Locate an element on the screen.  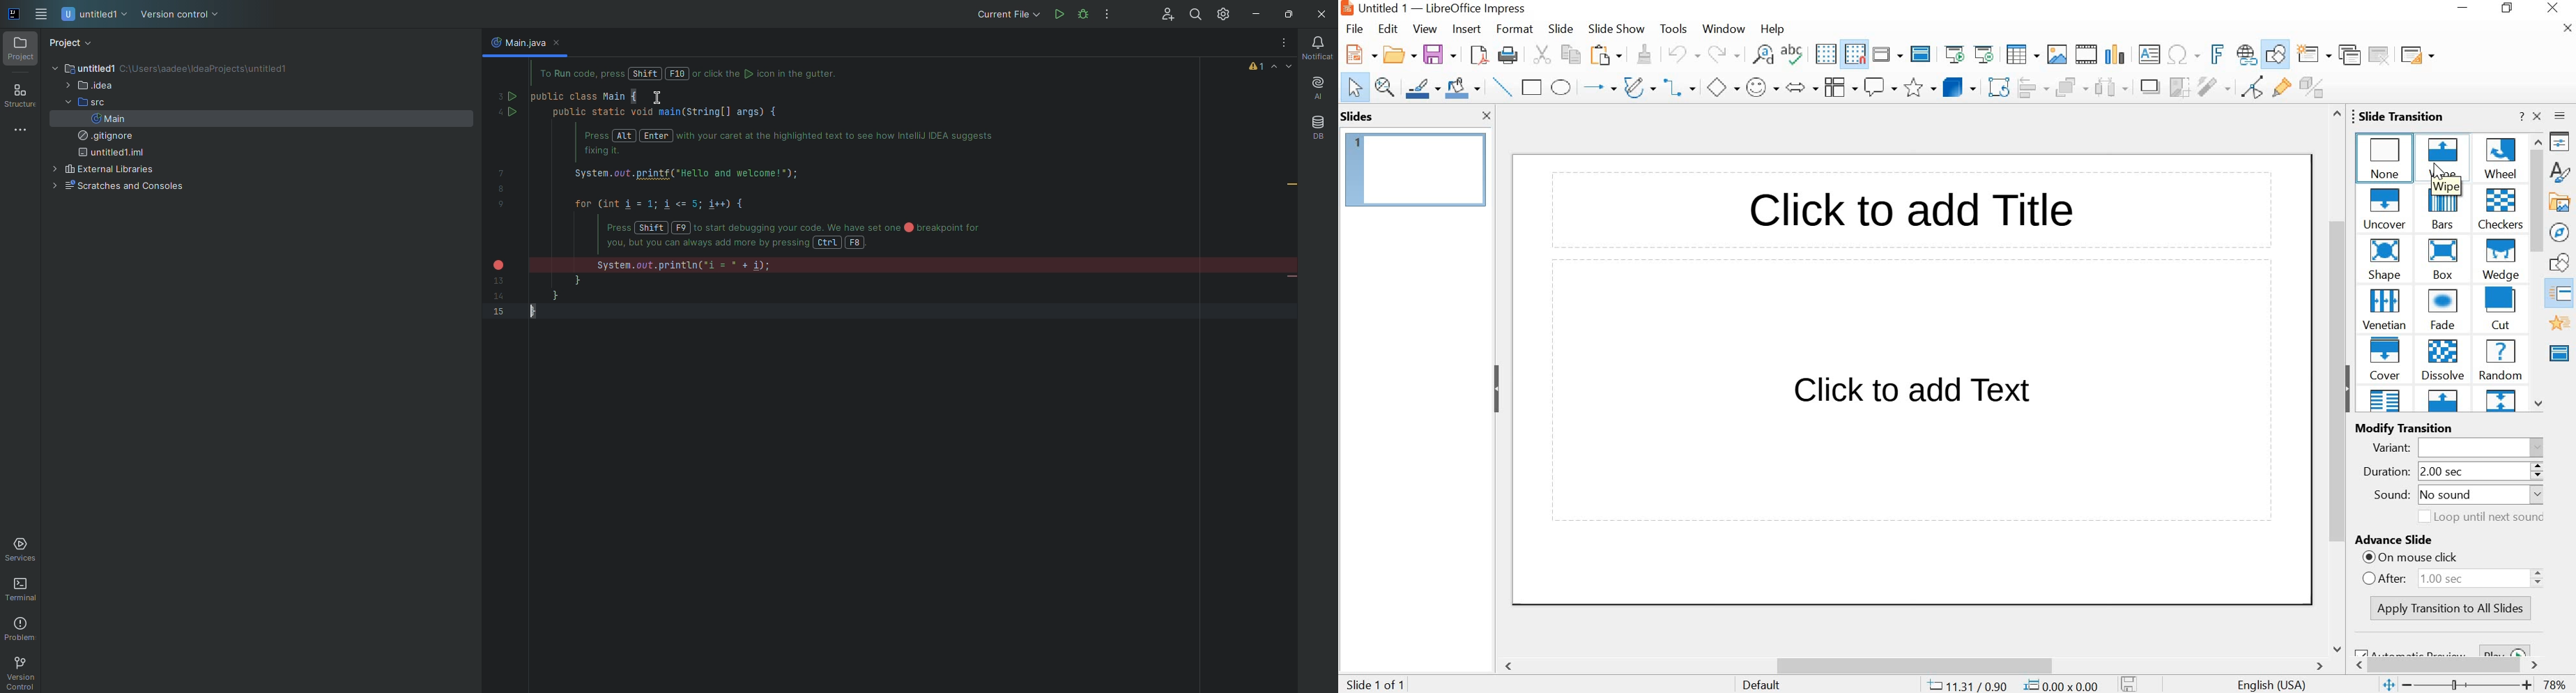
cursor is located at coordinates (657, 100).